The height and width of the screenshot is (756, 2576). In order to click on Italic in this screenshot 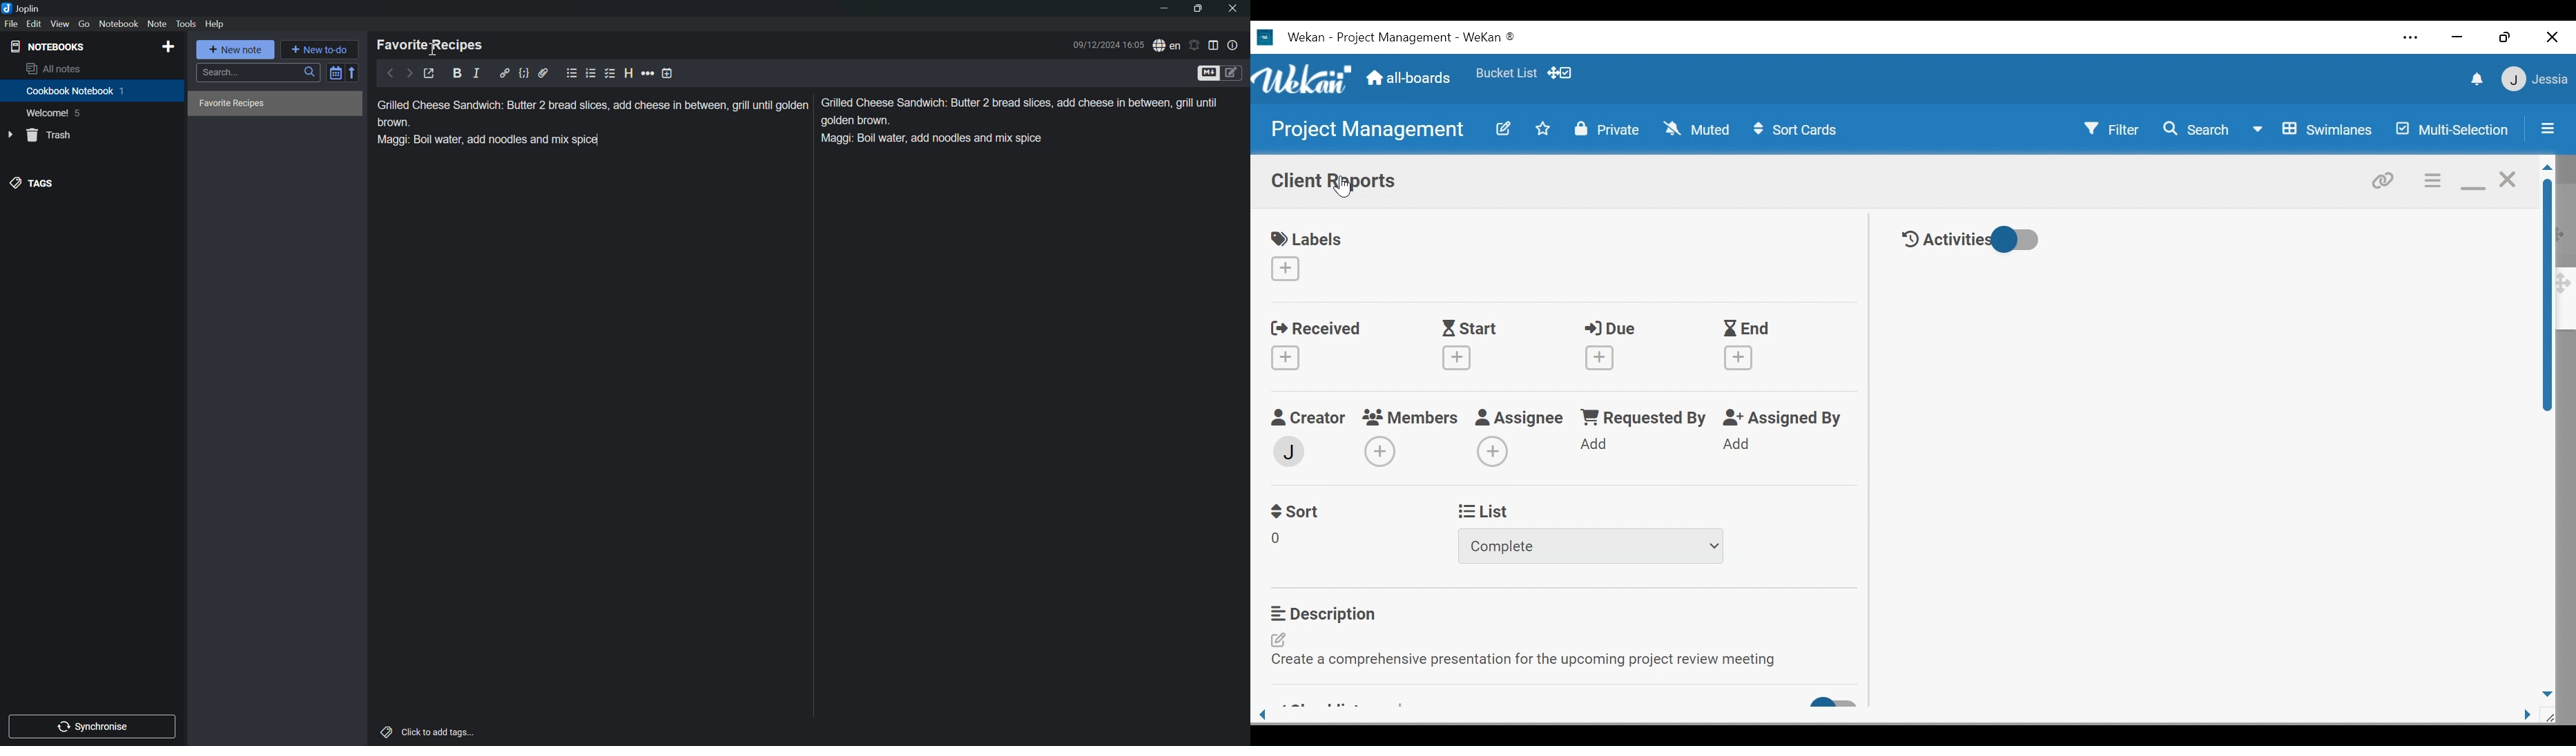, I will do `click(478, 73)`.